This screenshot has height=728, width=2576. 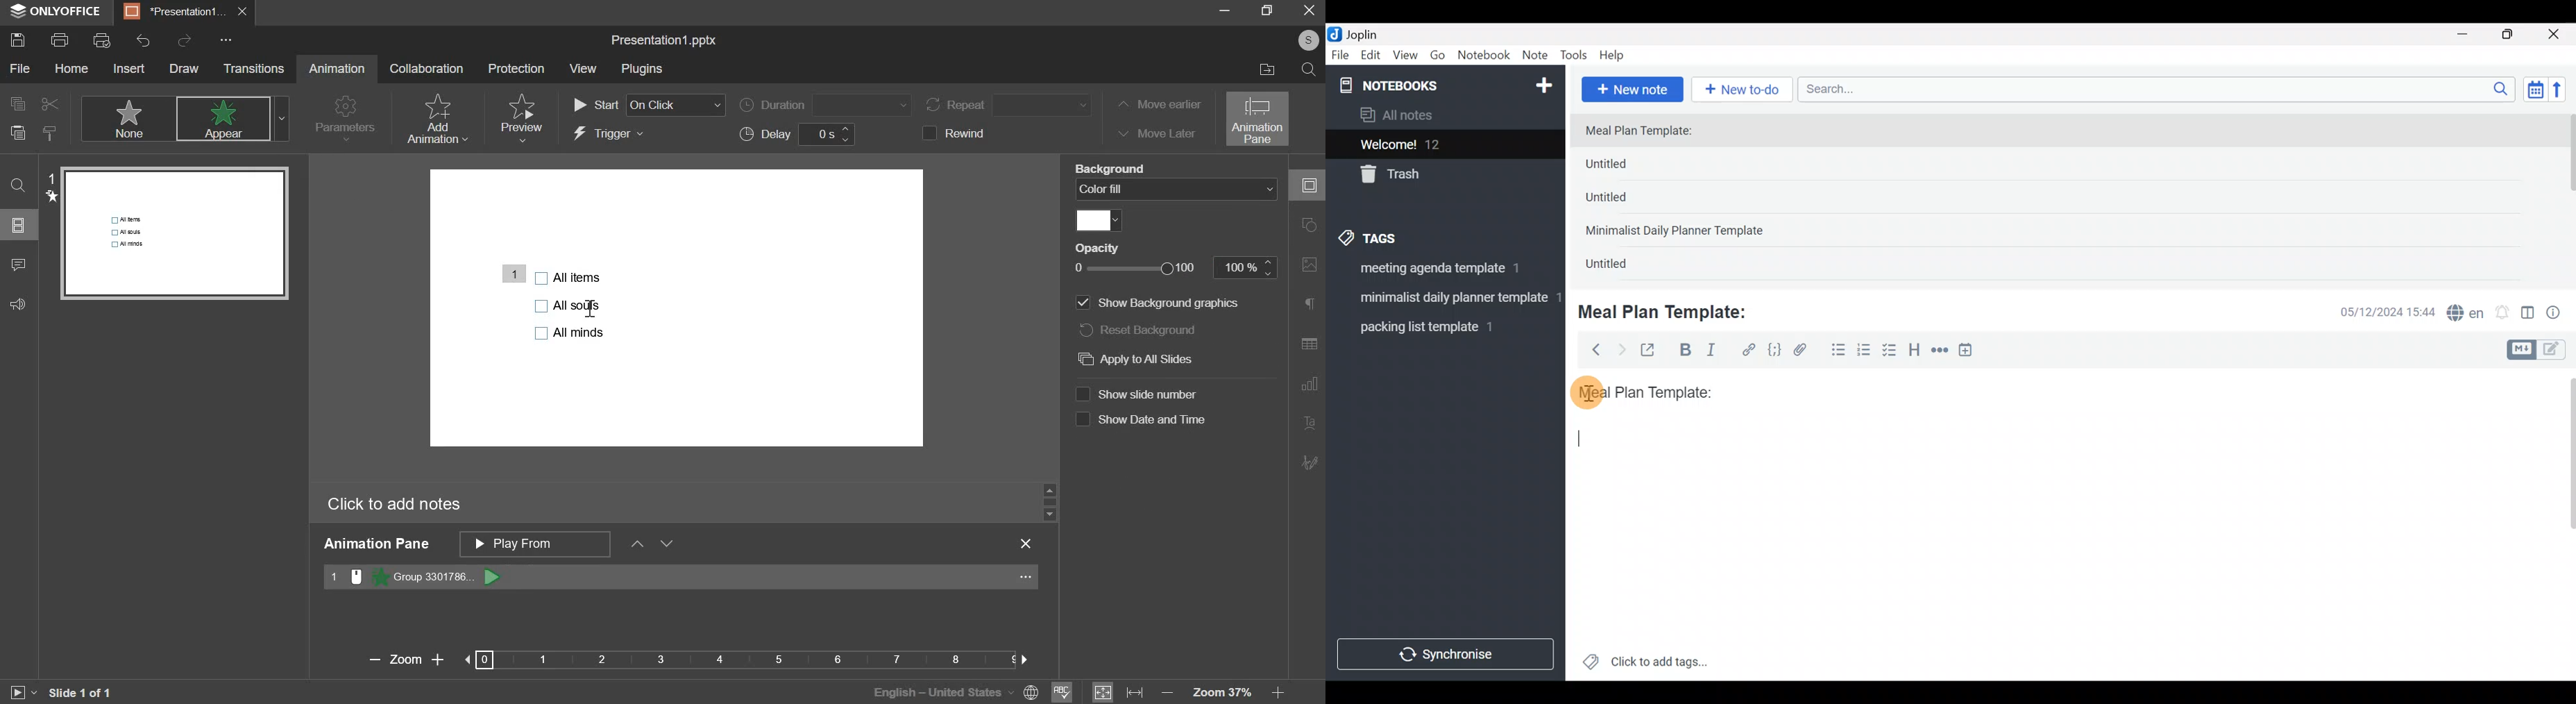 What do you see at coordinates (1641, 390) in the screenshot?
I see `Meal plan template` at bounding box center [1641, 390].